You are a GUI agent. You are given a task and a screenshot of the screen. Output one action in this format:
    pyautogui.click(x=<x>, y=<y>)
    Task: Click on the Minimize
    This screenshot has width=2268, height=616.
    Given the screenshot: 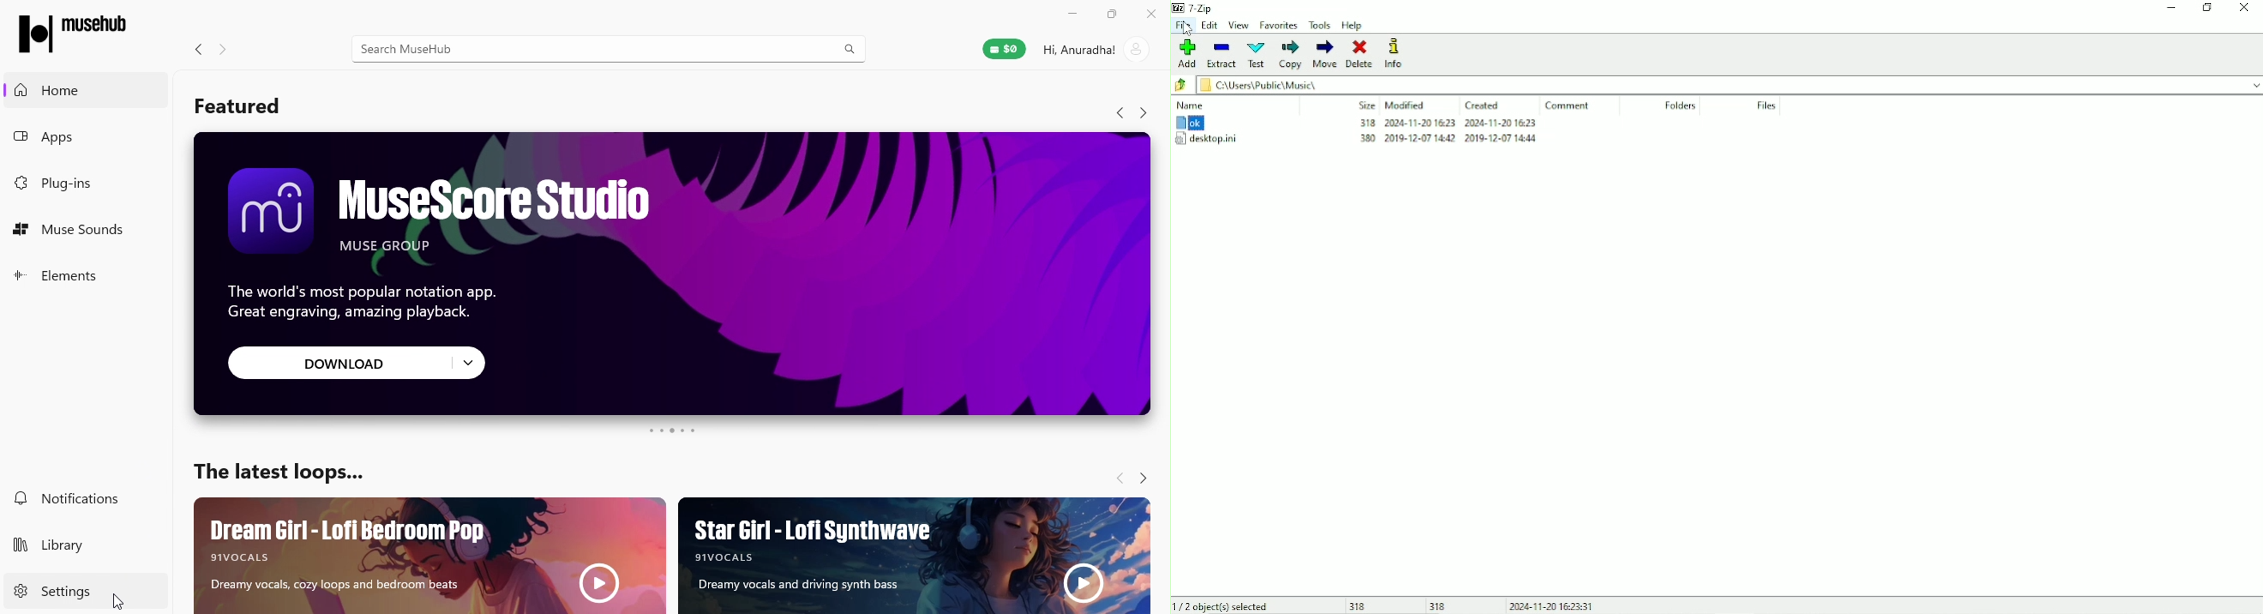 What is the action you would take?
    pyautogui.click(x=2169, y=10)
    